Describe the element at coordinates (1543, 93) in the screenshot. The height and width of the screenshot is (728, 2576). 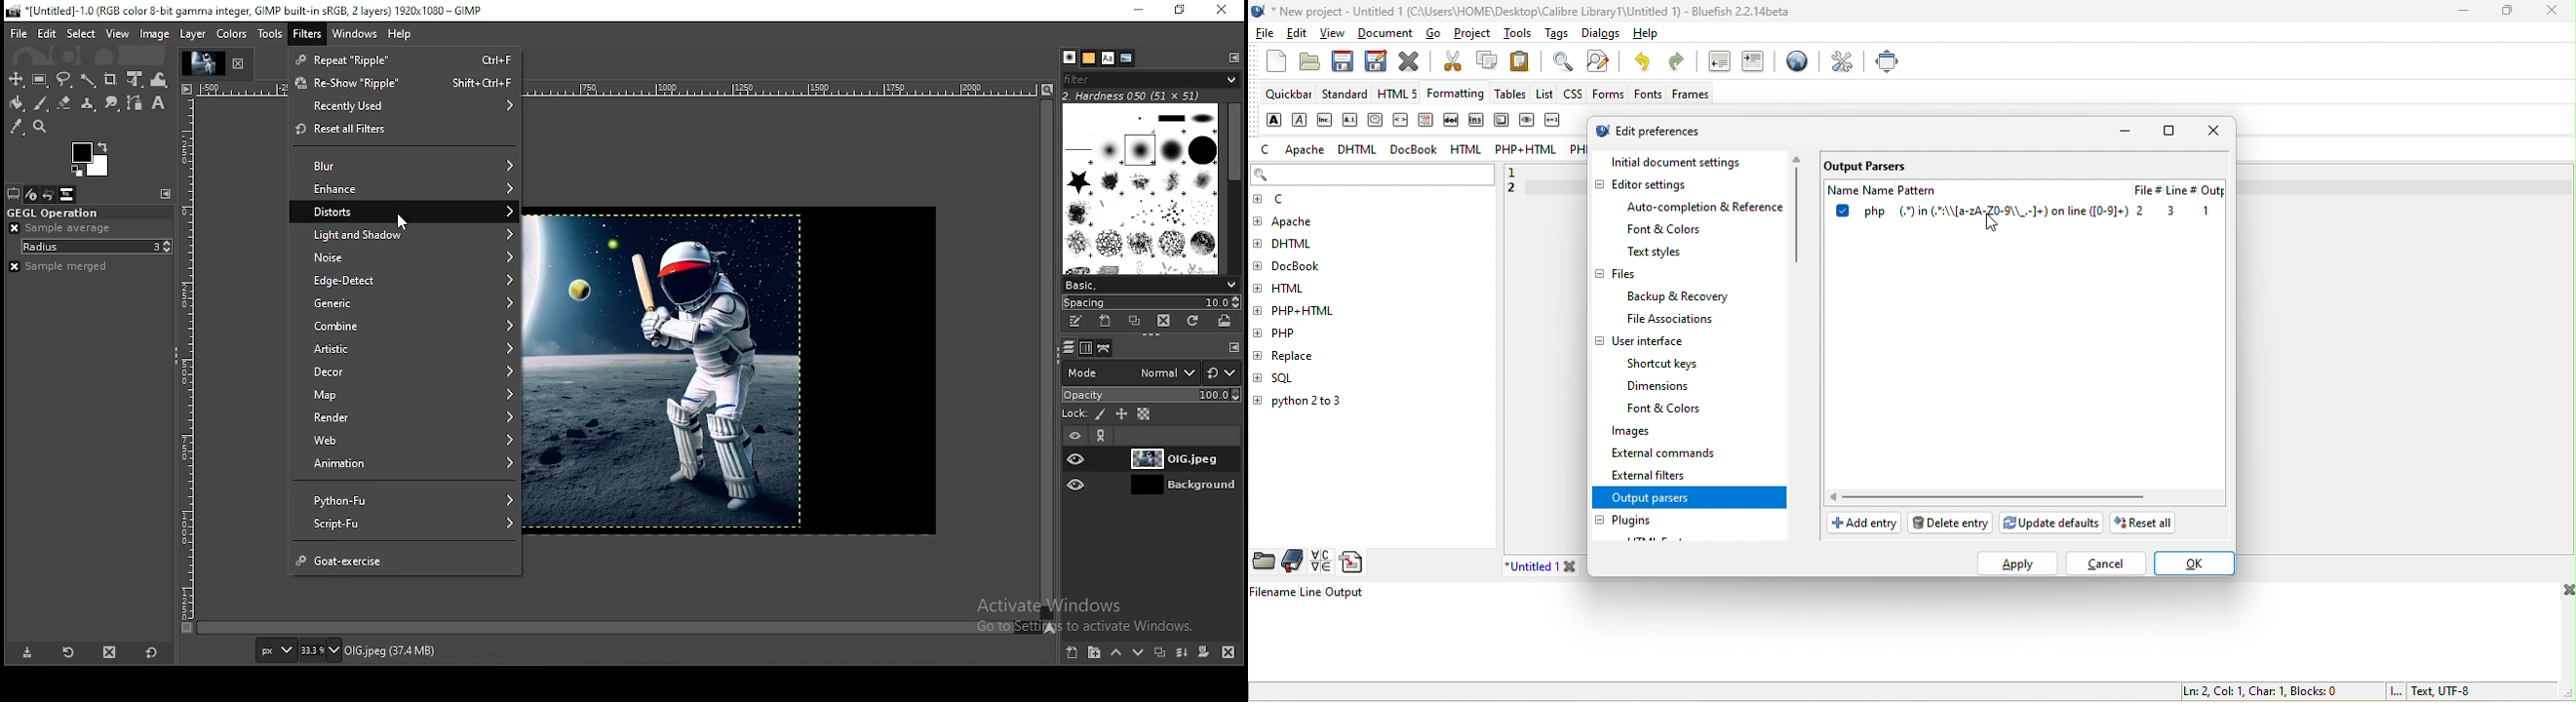
I see `list` at that location.